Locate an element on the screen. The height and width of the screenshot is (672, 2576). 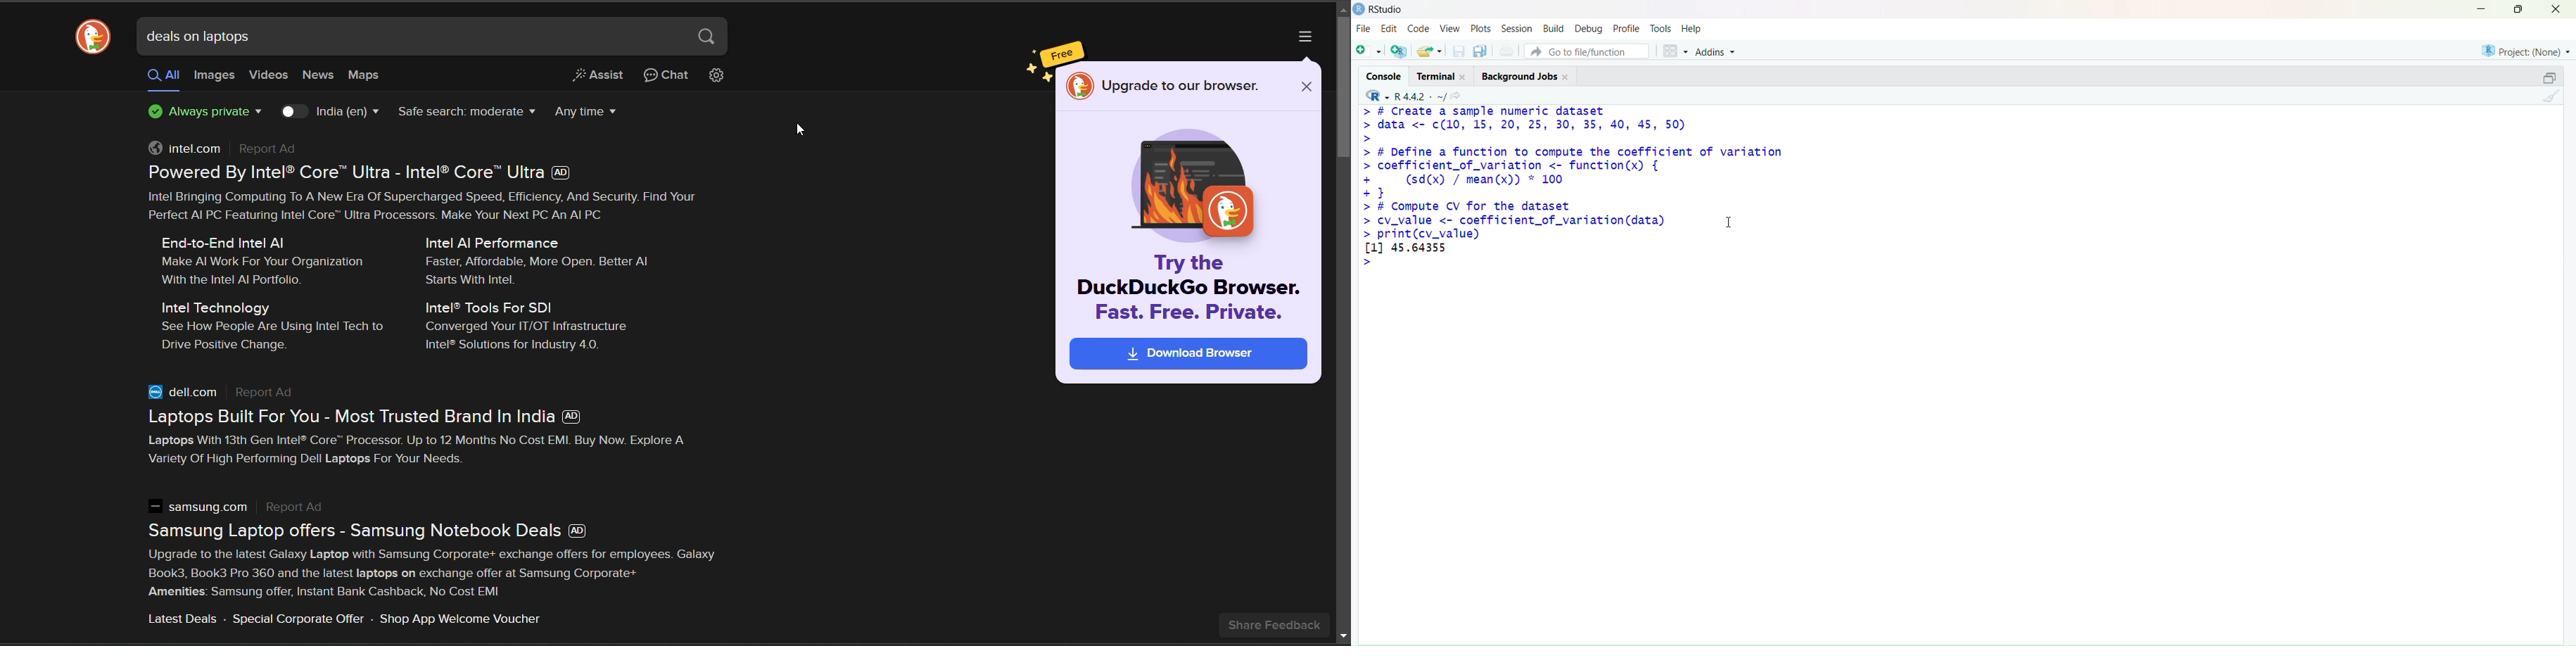
RStudio is located at coordinates (1388, 9).